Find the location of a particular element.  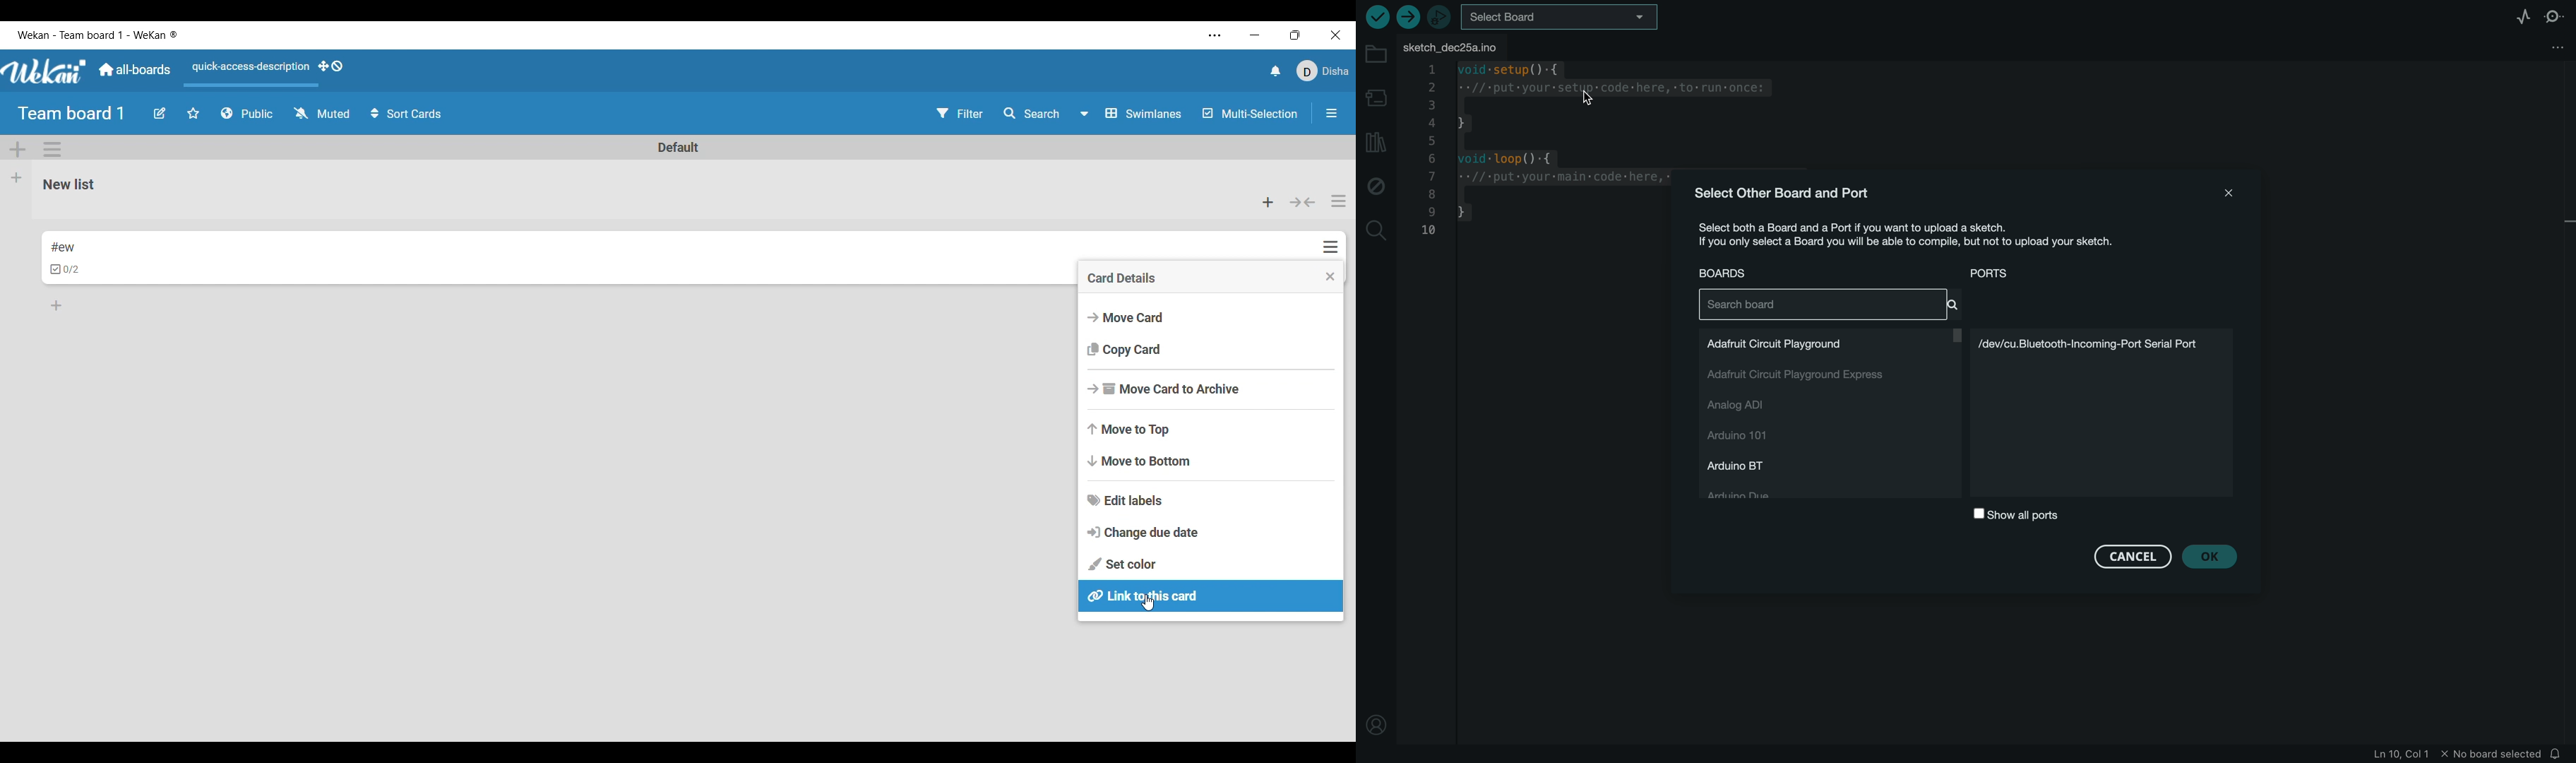

Software and board name is located at coordinates (97, 35).